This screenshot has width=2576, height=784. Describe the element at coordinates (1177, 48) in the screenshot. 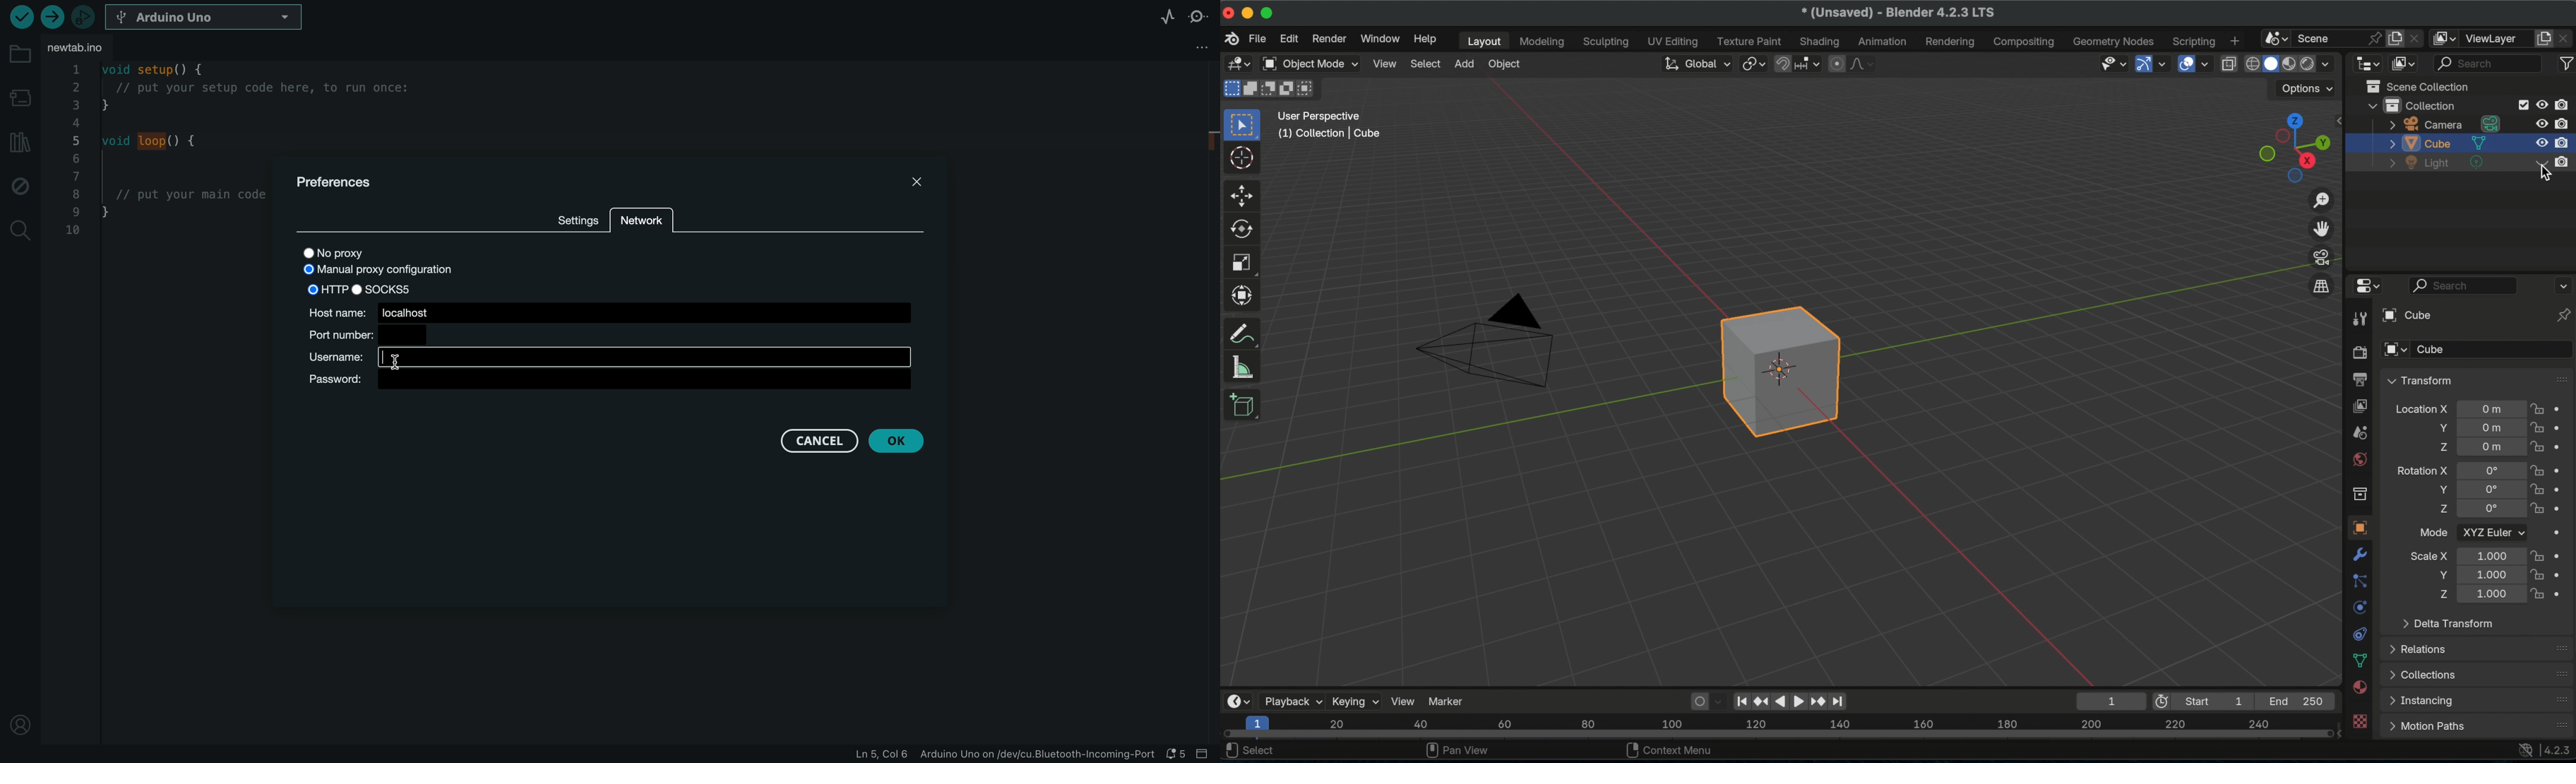

I see `file setting` at that location.